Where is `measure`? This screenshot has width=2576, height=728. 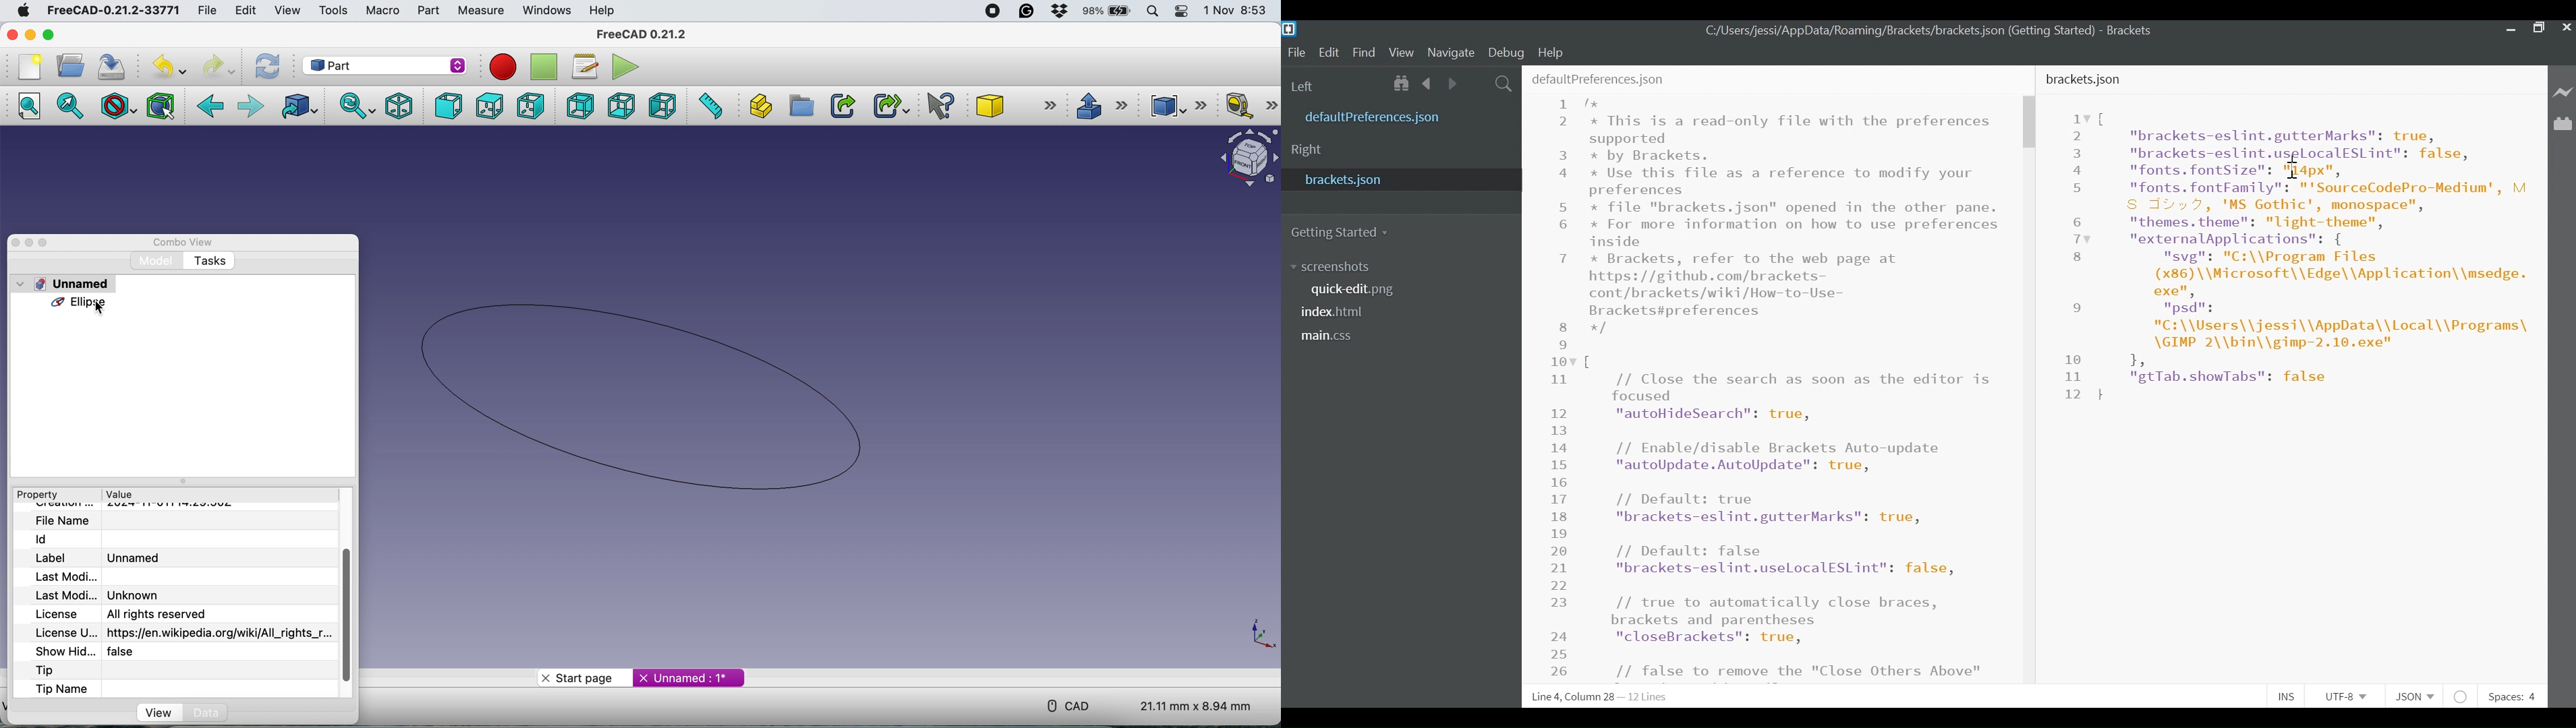 measure is located at coordinates (481, 12).